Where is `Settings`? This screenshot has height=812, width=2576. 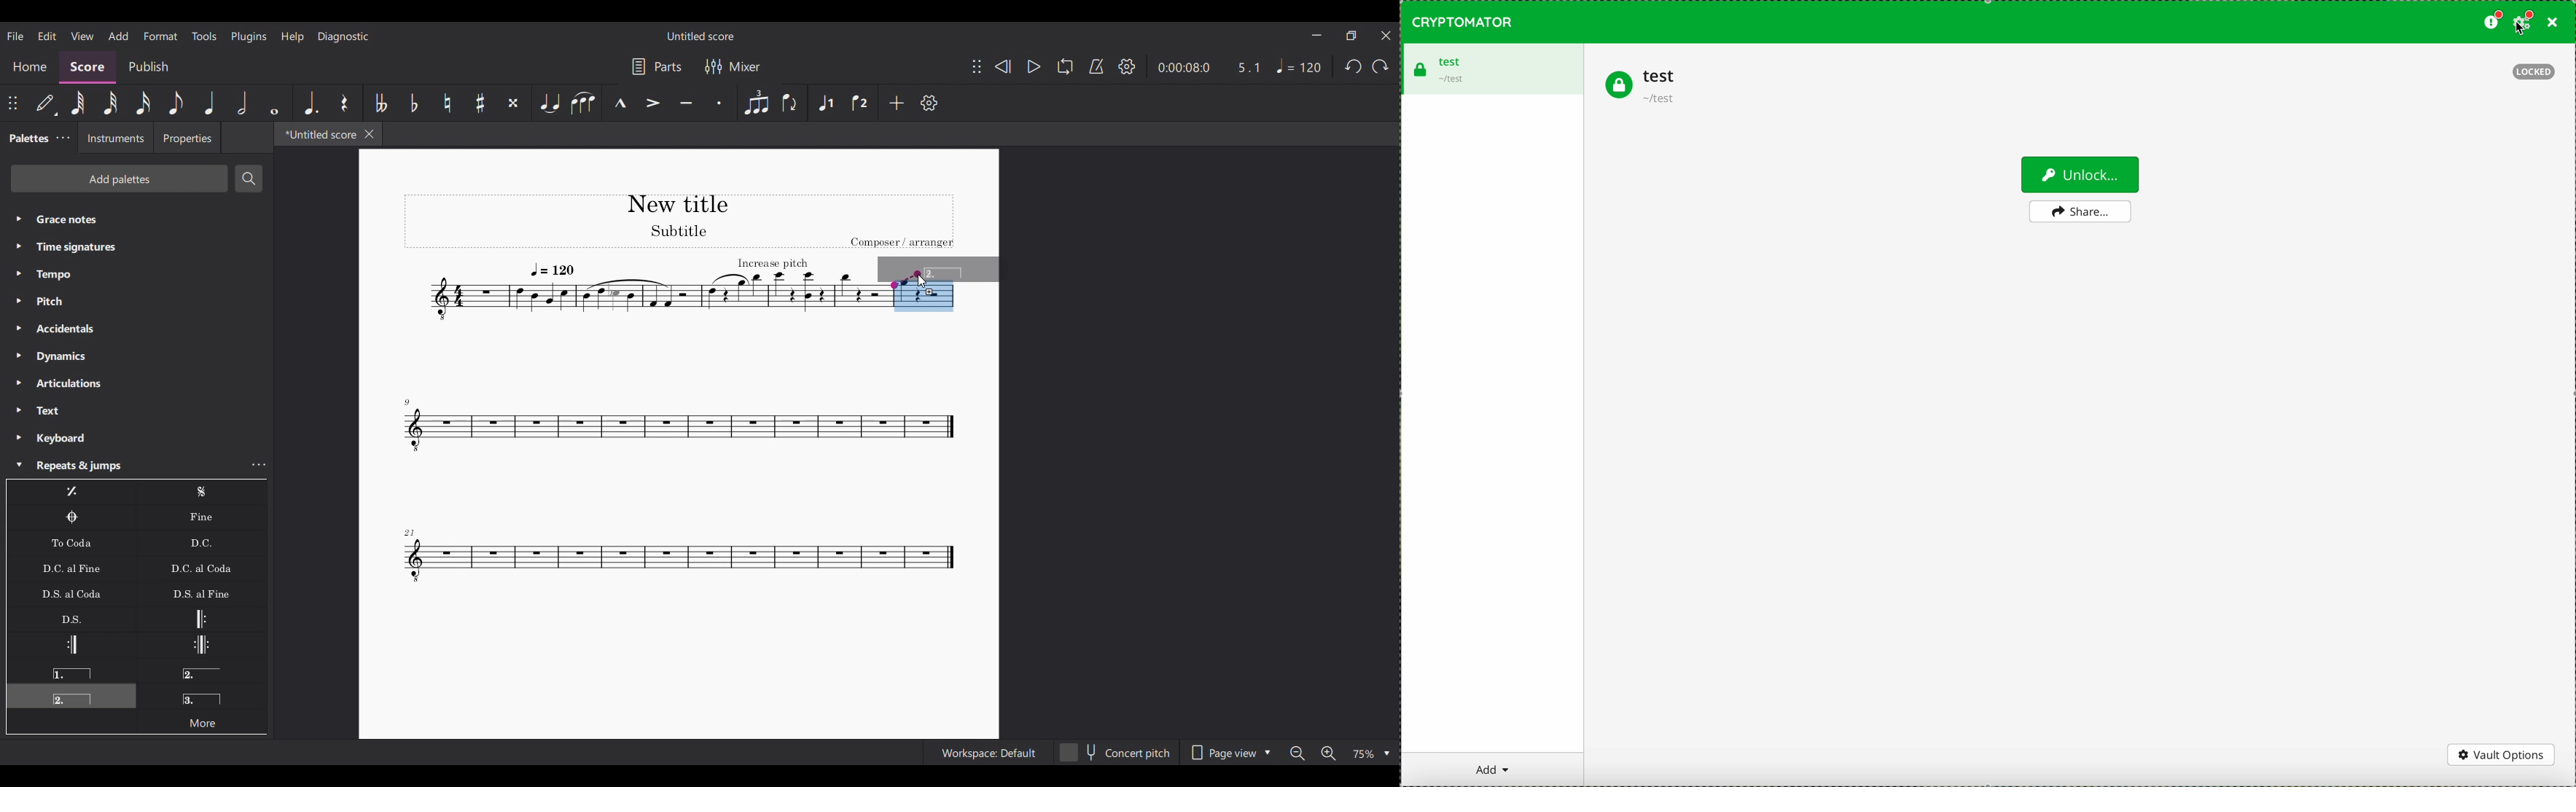
Settings is located at coordinates (1127, 66).